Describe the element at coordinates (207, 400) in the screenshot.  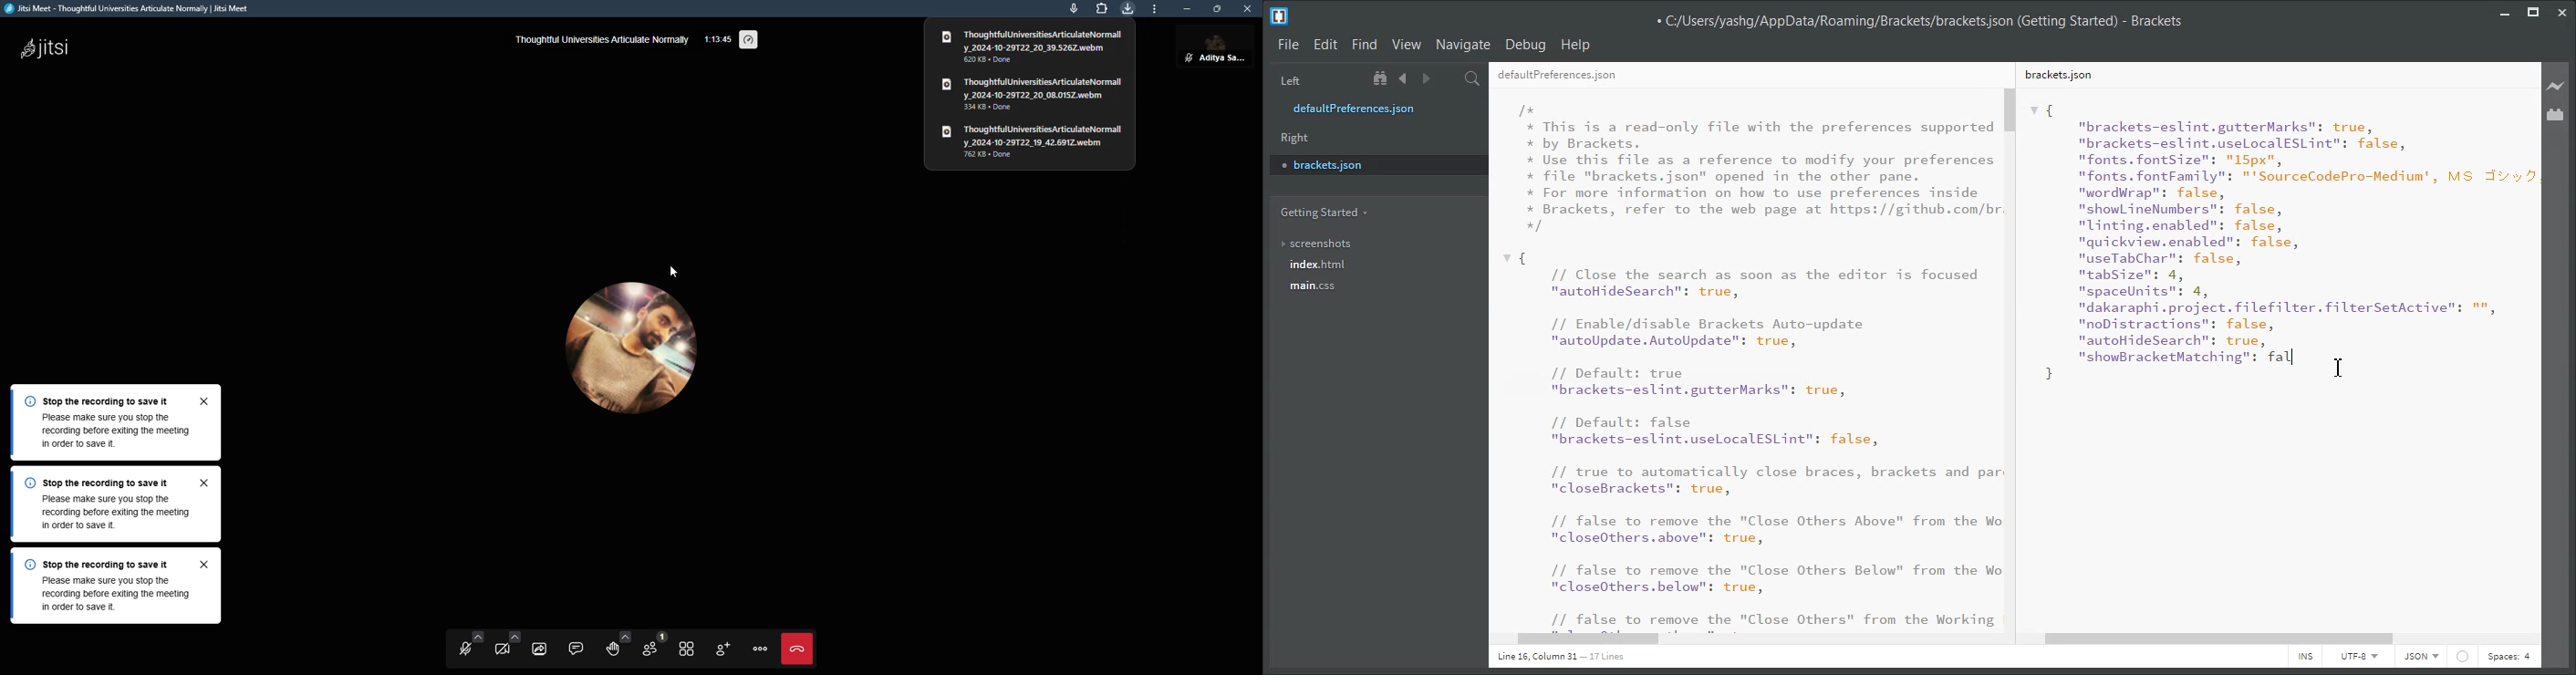
I see `close` at that location.